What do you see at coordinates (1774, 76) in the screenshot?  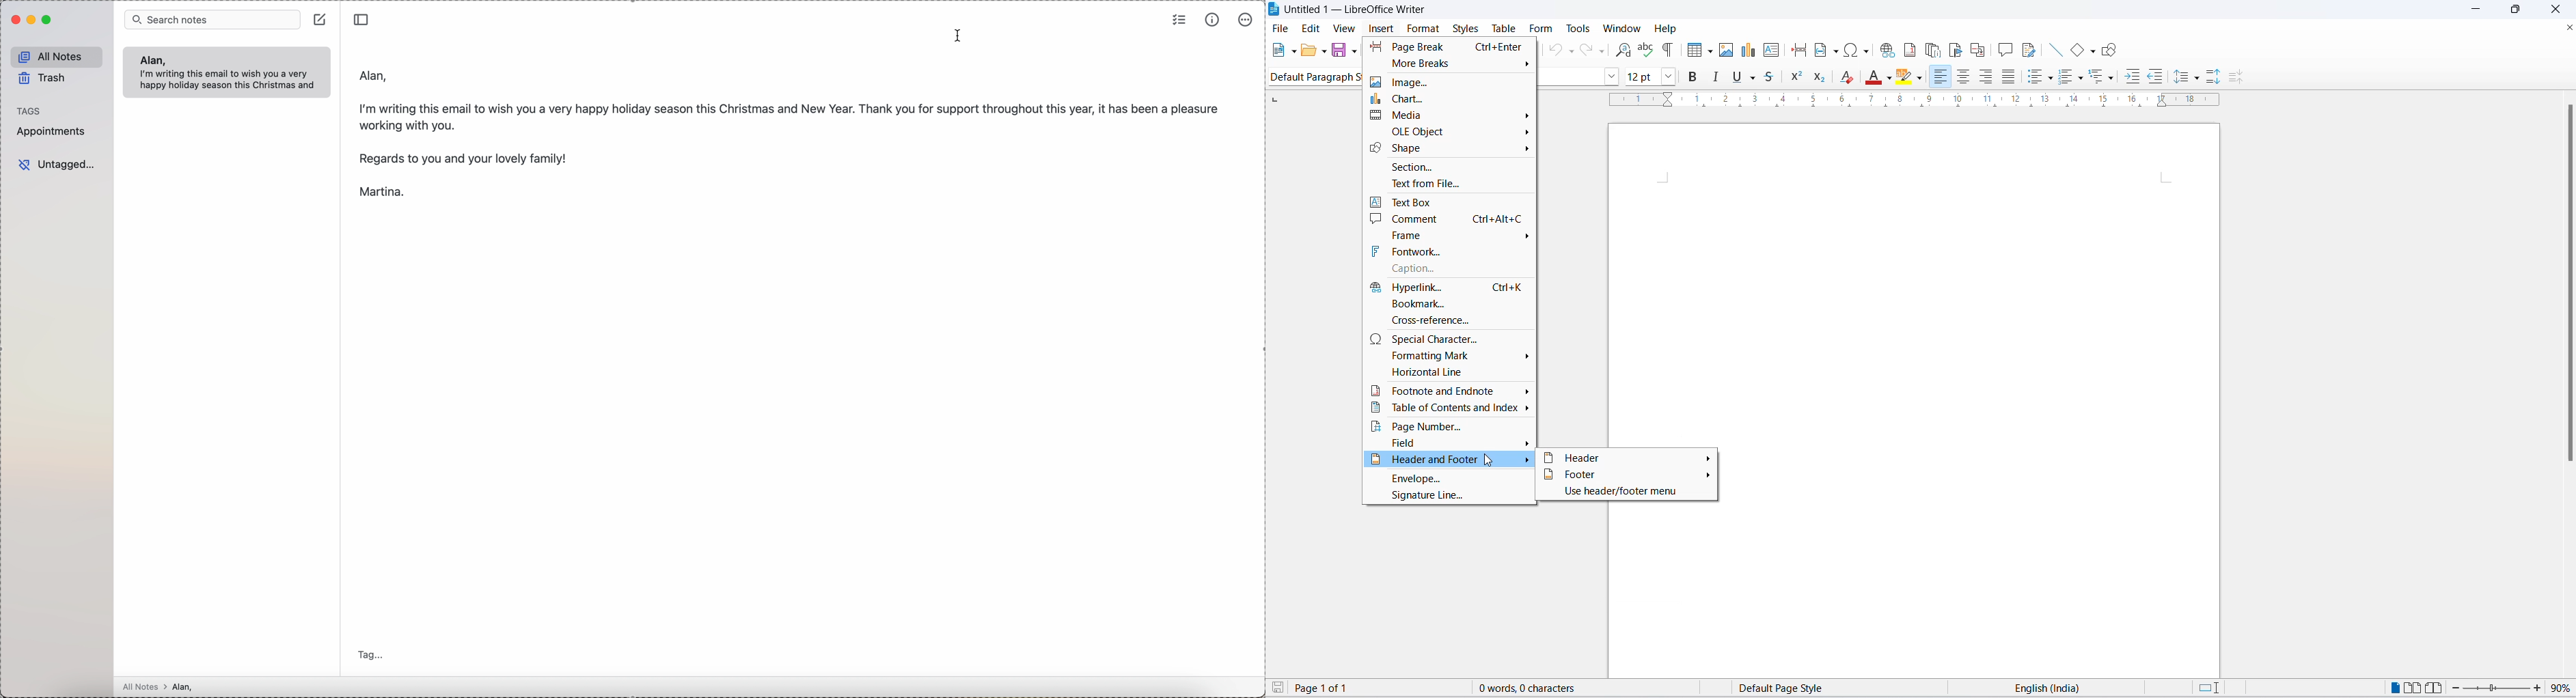 I see `strike through` at bounding box center [1774, 76].